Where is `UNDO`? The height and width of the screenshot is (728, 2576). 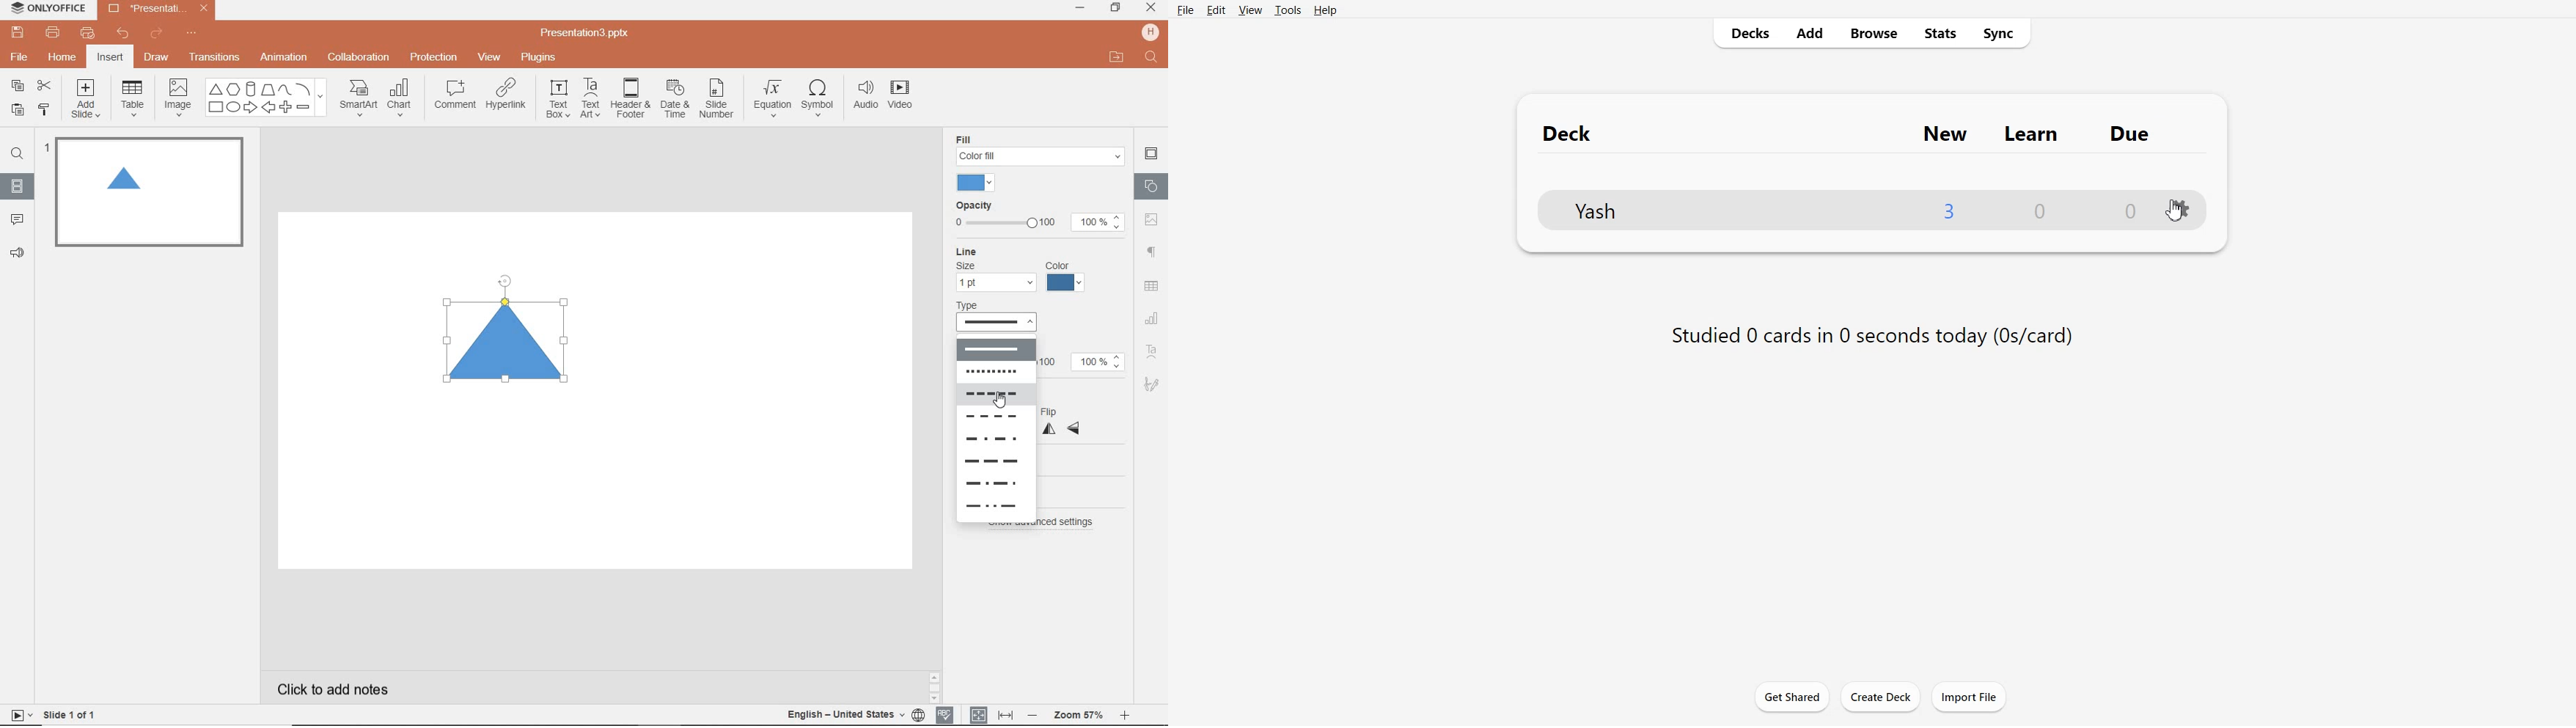
UNDO is located at coordinates (124, 34).